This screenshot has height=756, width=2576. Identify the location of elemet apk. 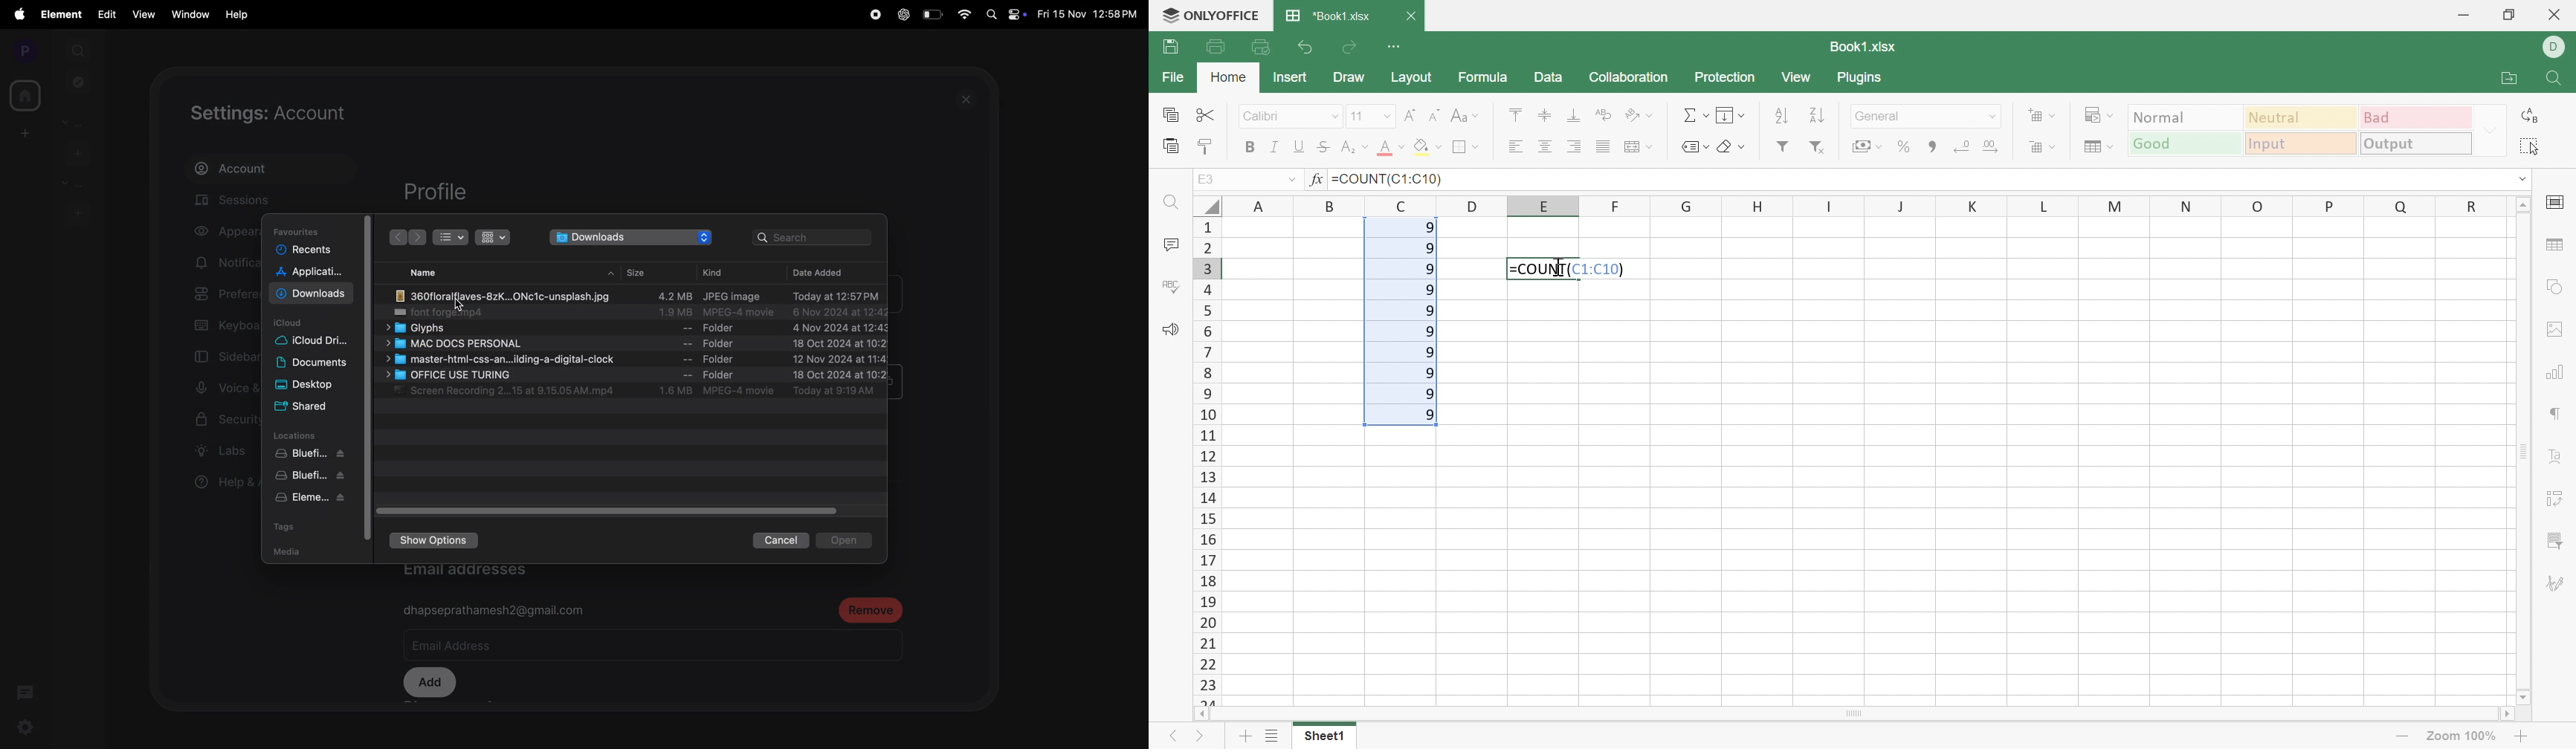
(314, 499).